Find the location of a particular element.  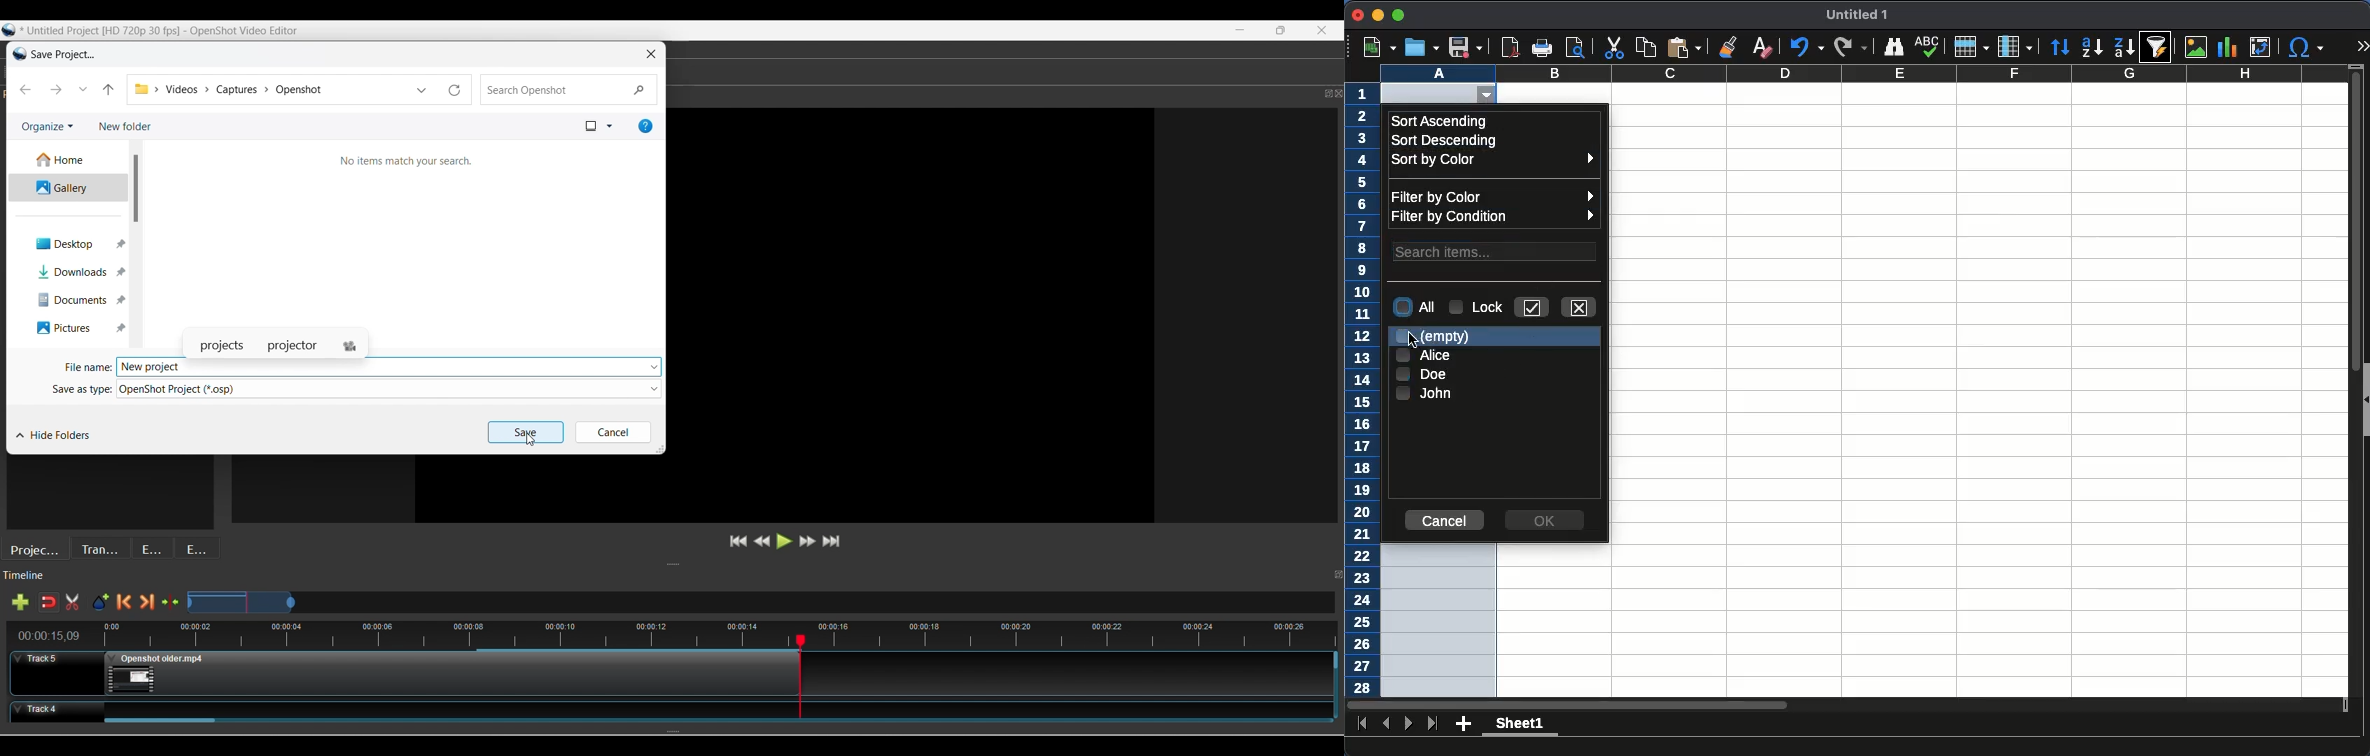

Track Header for track 5 is located at coordinates (57, 673).